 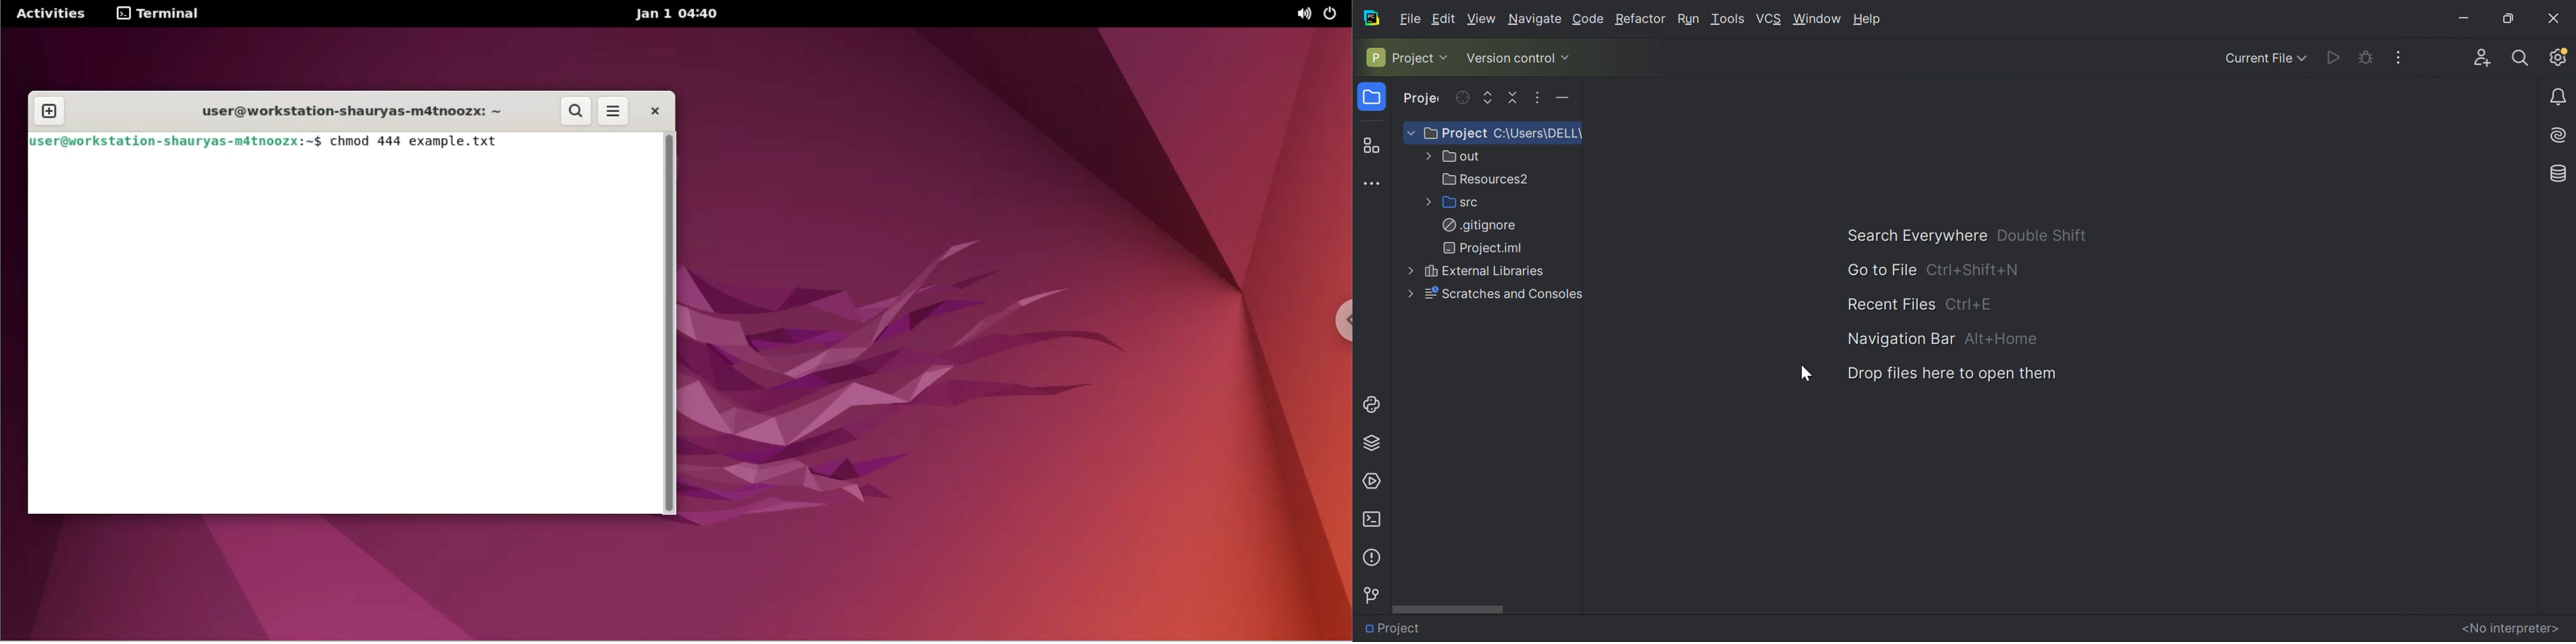 I want to click on src, so click(x=1458, y=203).